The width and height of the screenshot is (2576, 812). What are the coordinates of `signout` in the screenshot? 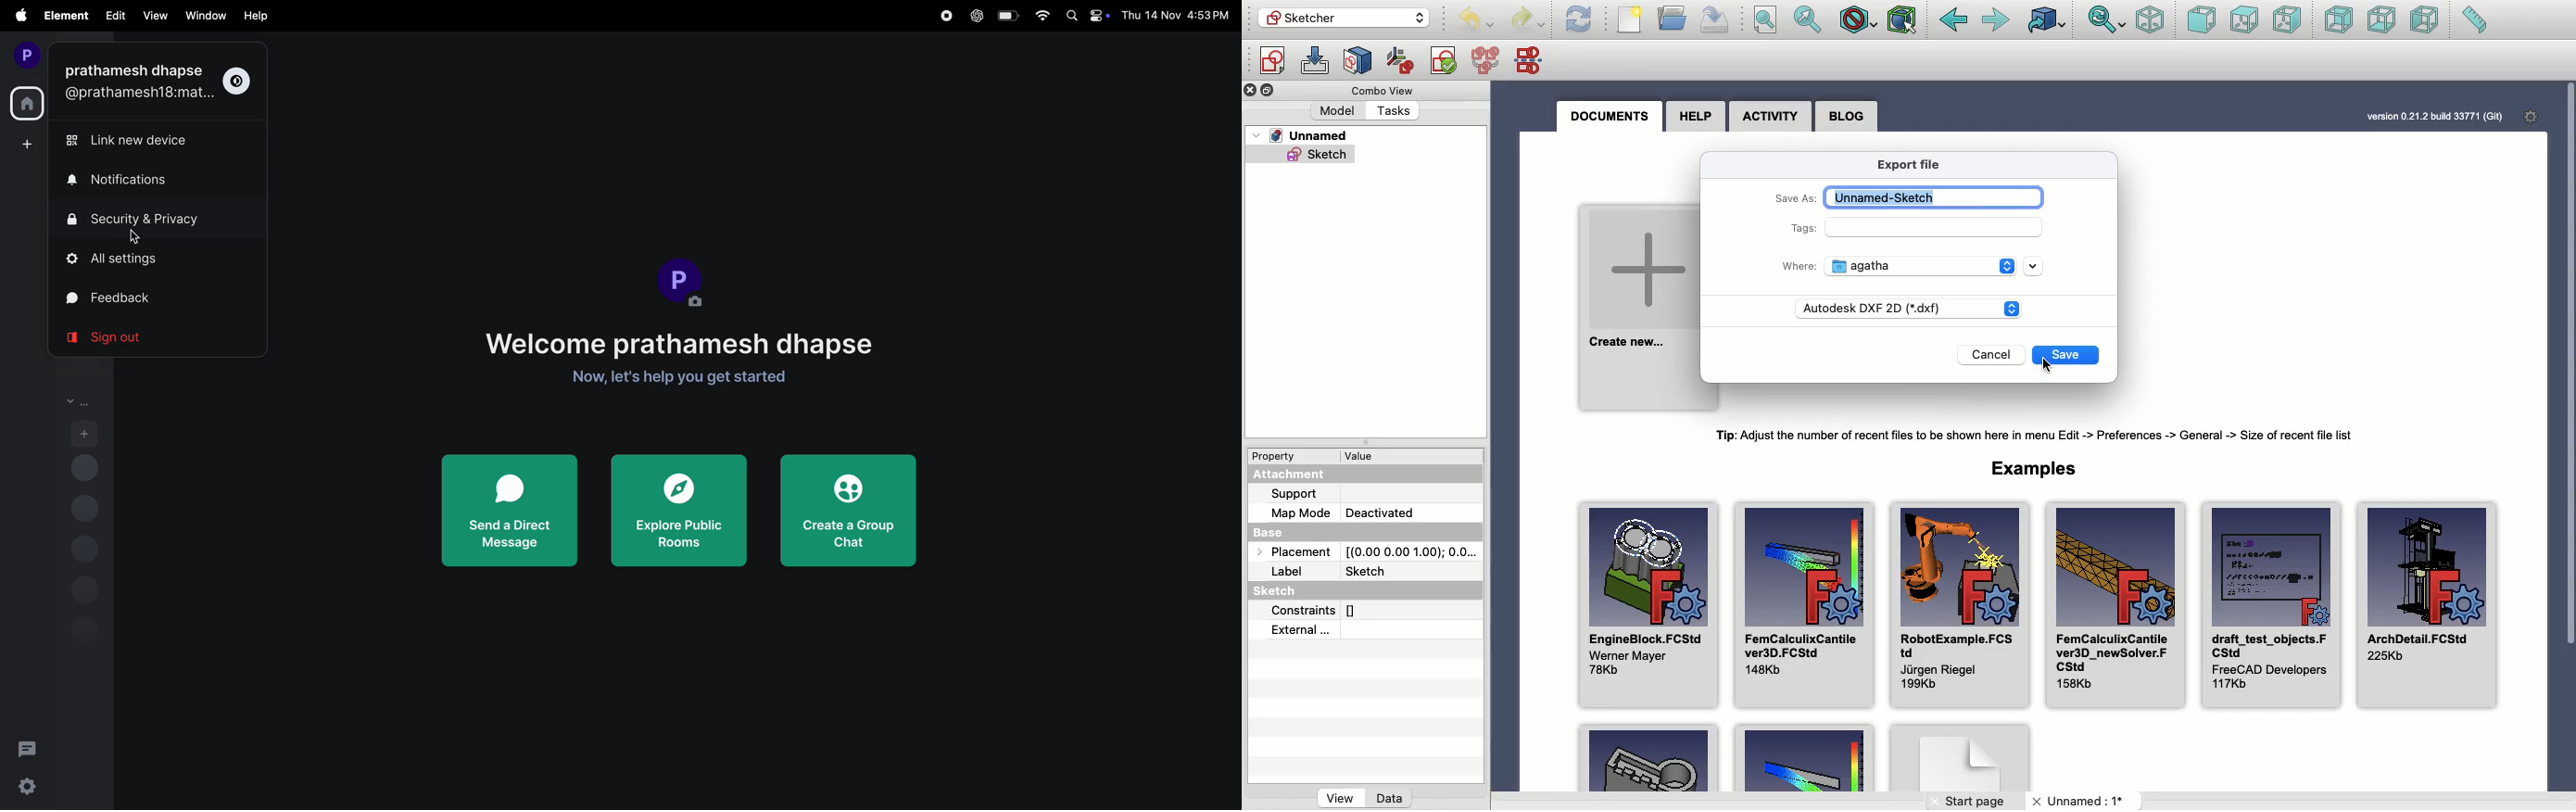 It's located at (117, 338).